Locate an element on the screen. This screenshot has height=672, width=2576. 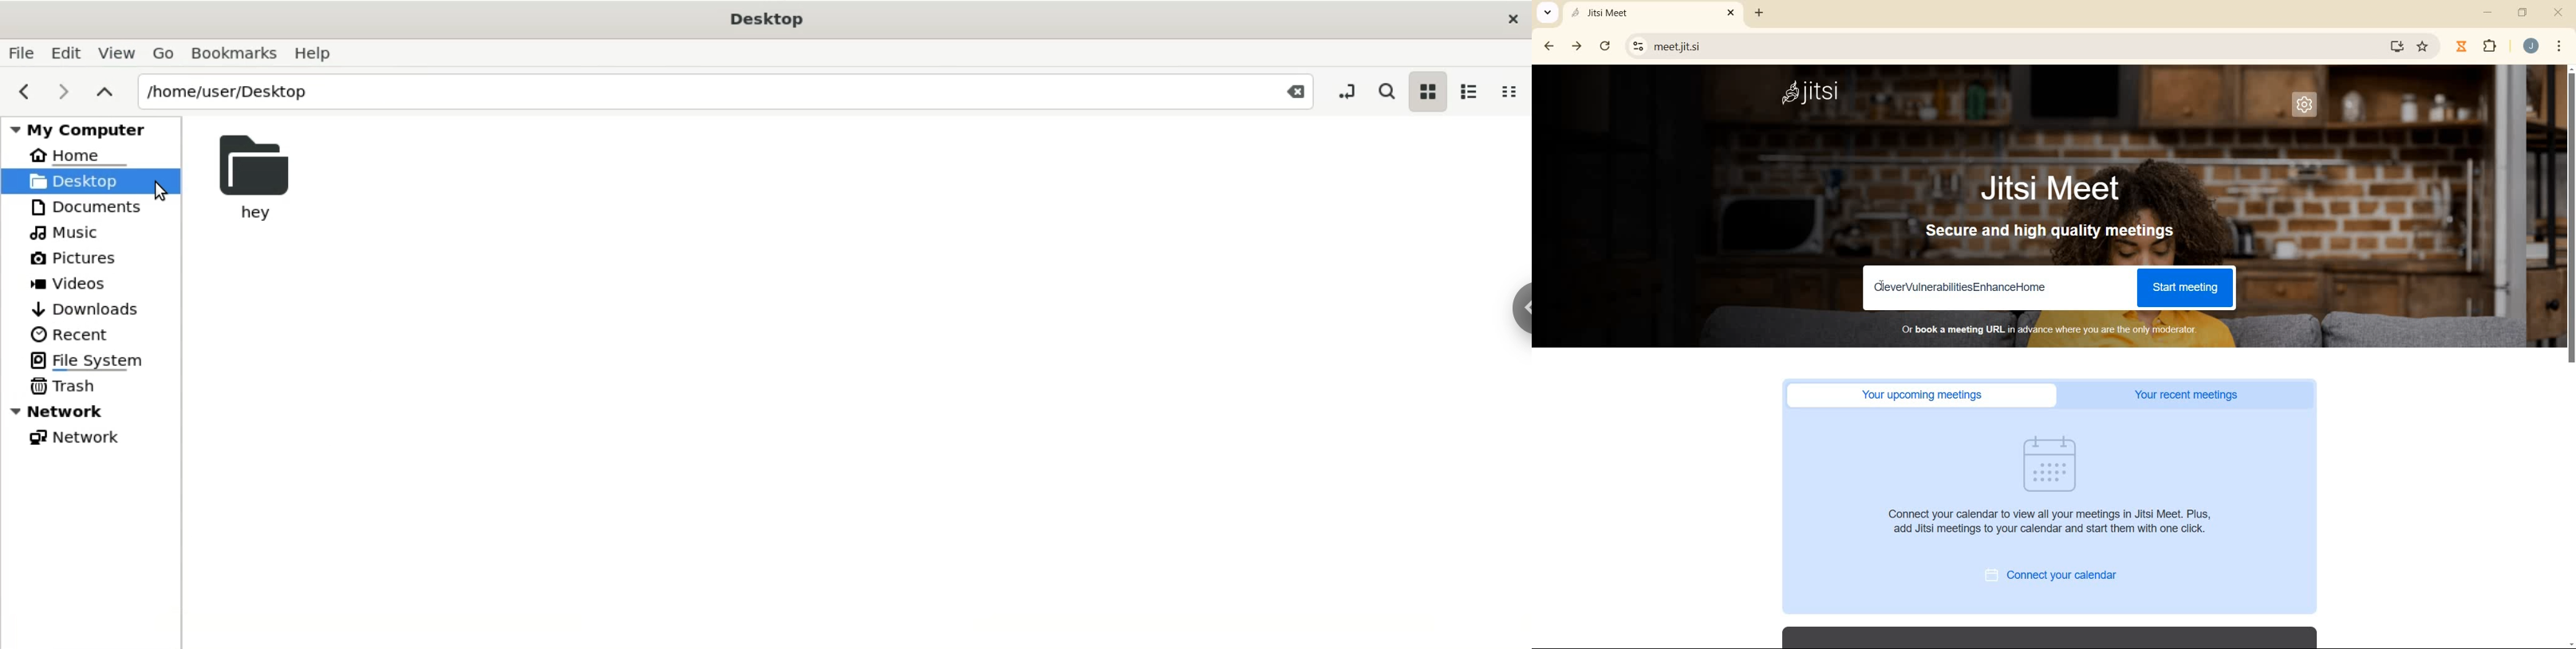
Jitsi Meet is located at coordinates (2052, 189).